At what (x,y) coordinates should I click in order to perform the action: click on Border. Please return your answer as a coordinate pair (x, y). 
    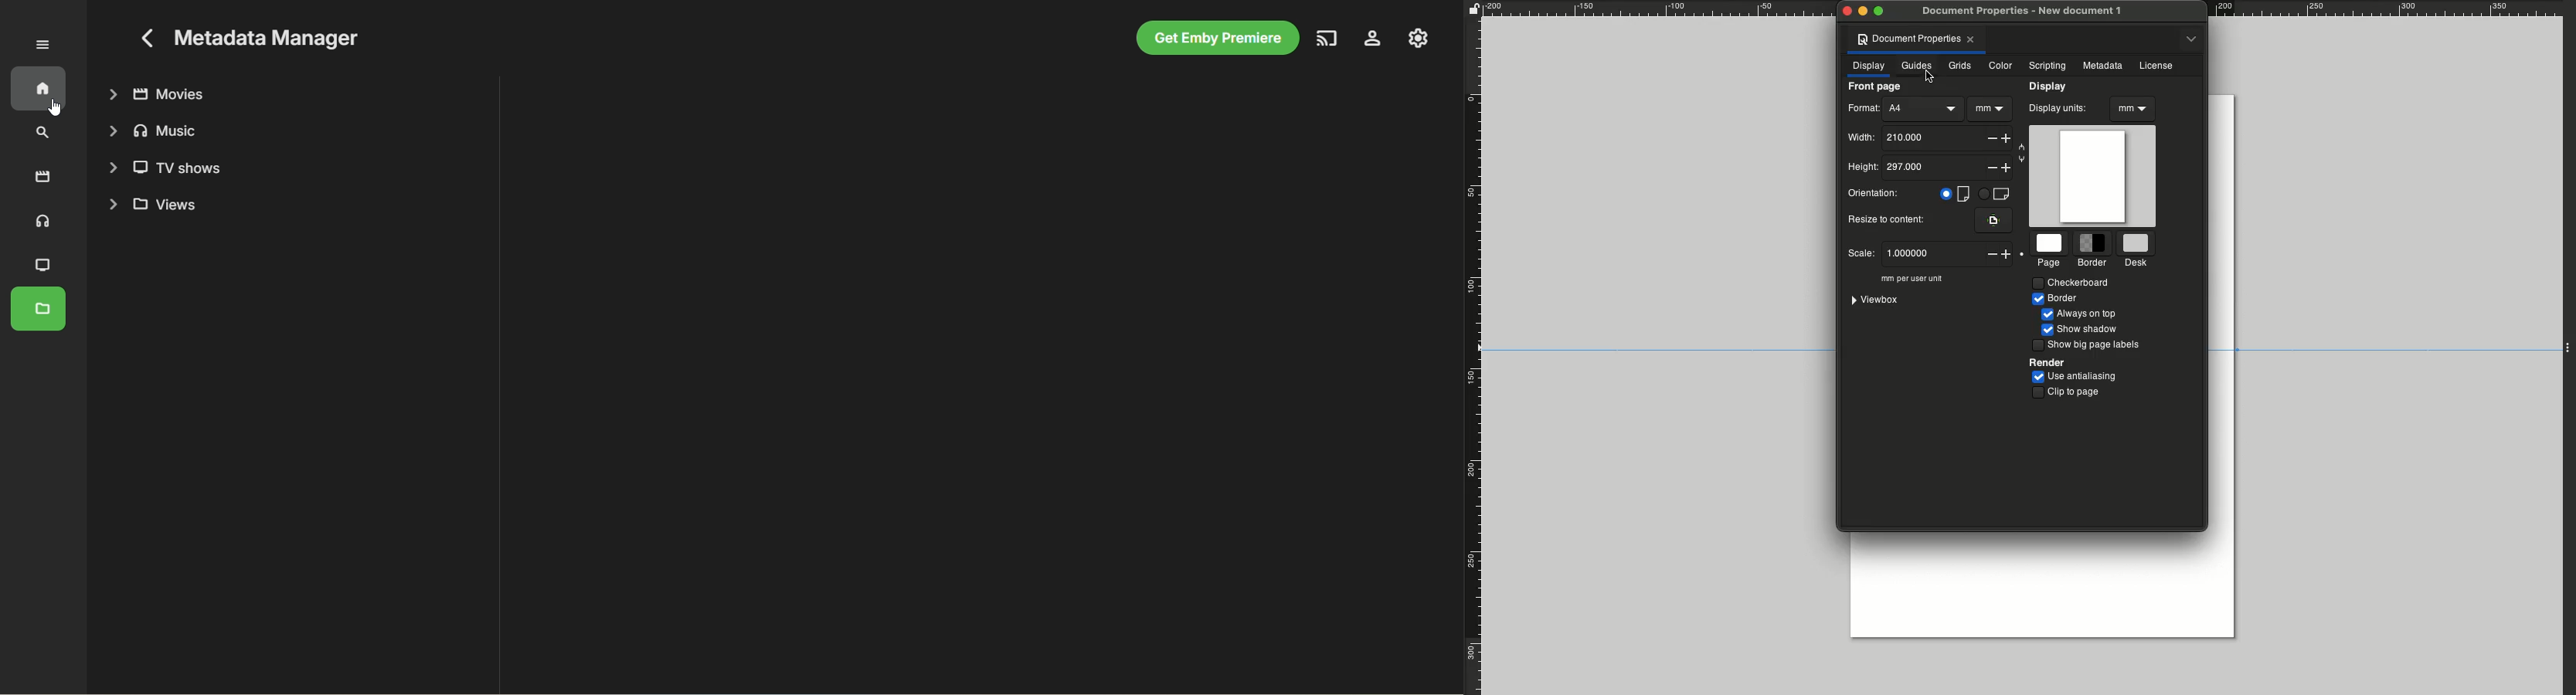
    Looking at the image, I should click on (2055, 298).